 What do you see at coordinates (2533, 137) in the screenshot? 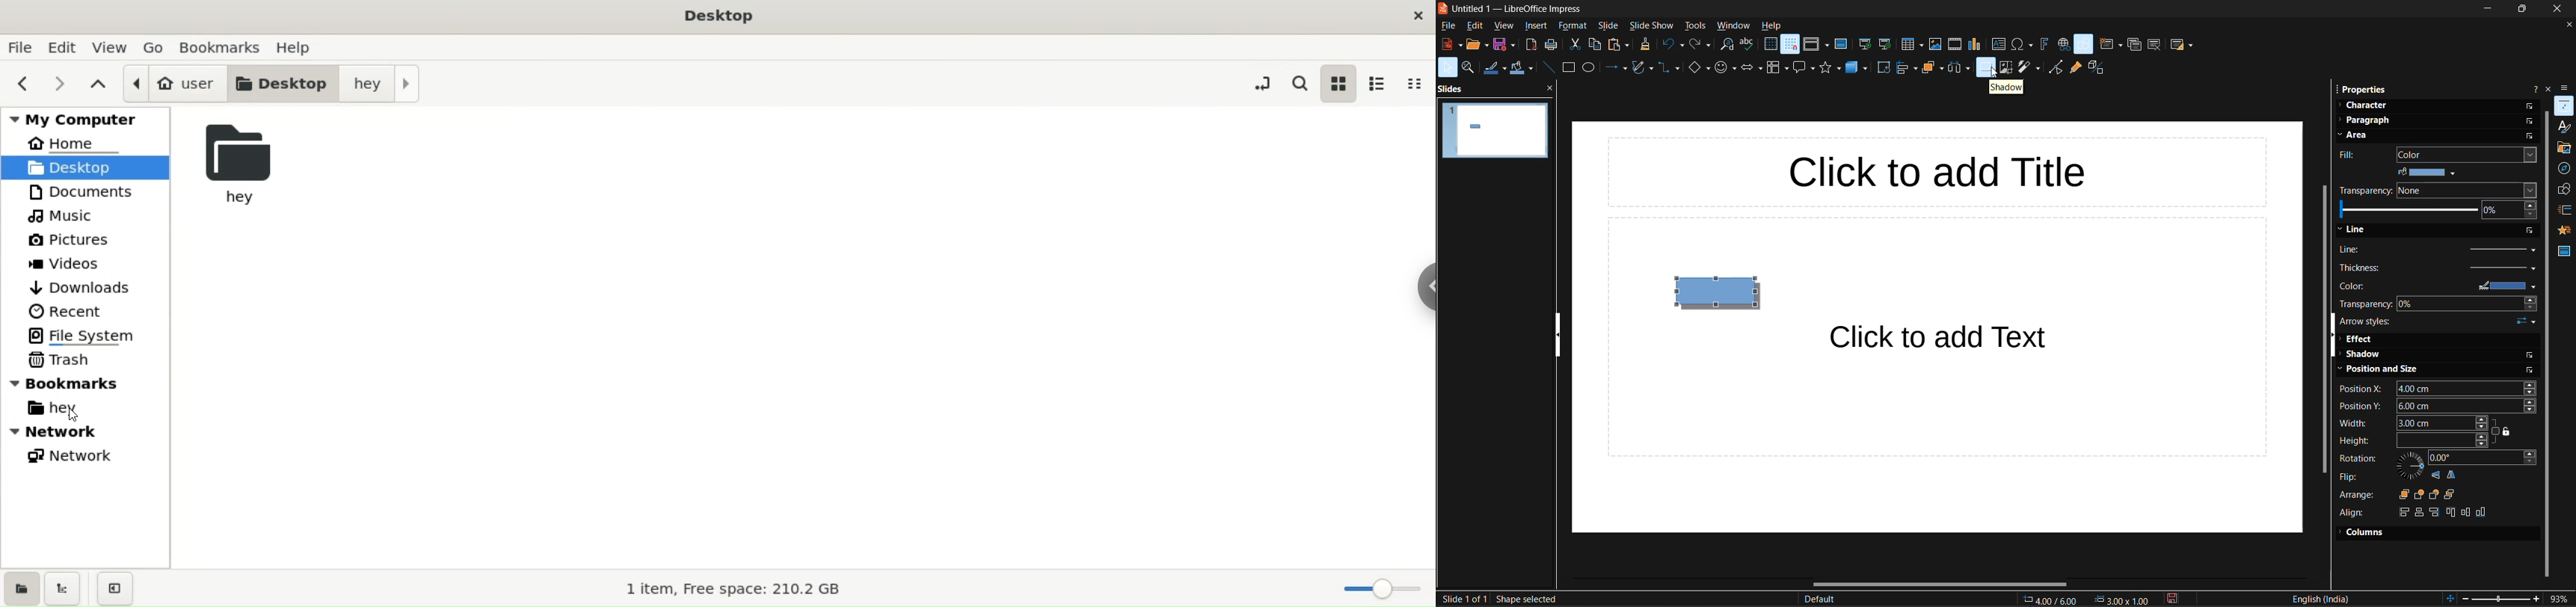
I see `more options` at bounding box center [2533, 137].